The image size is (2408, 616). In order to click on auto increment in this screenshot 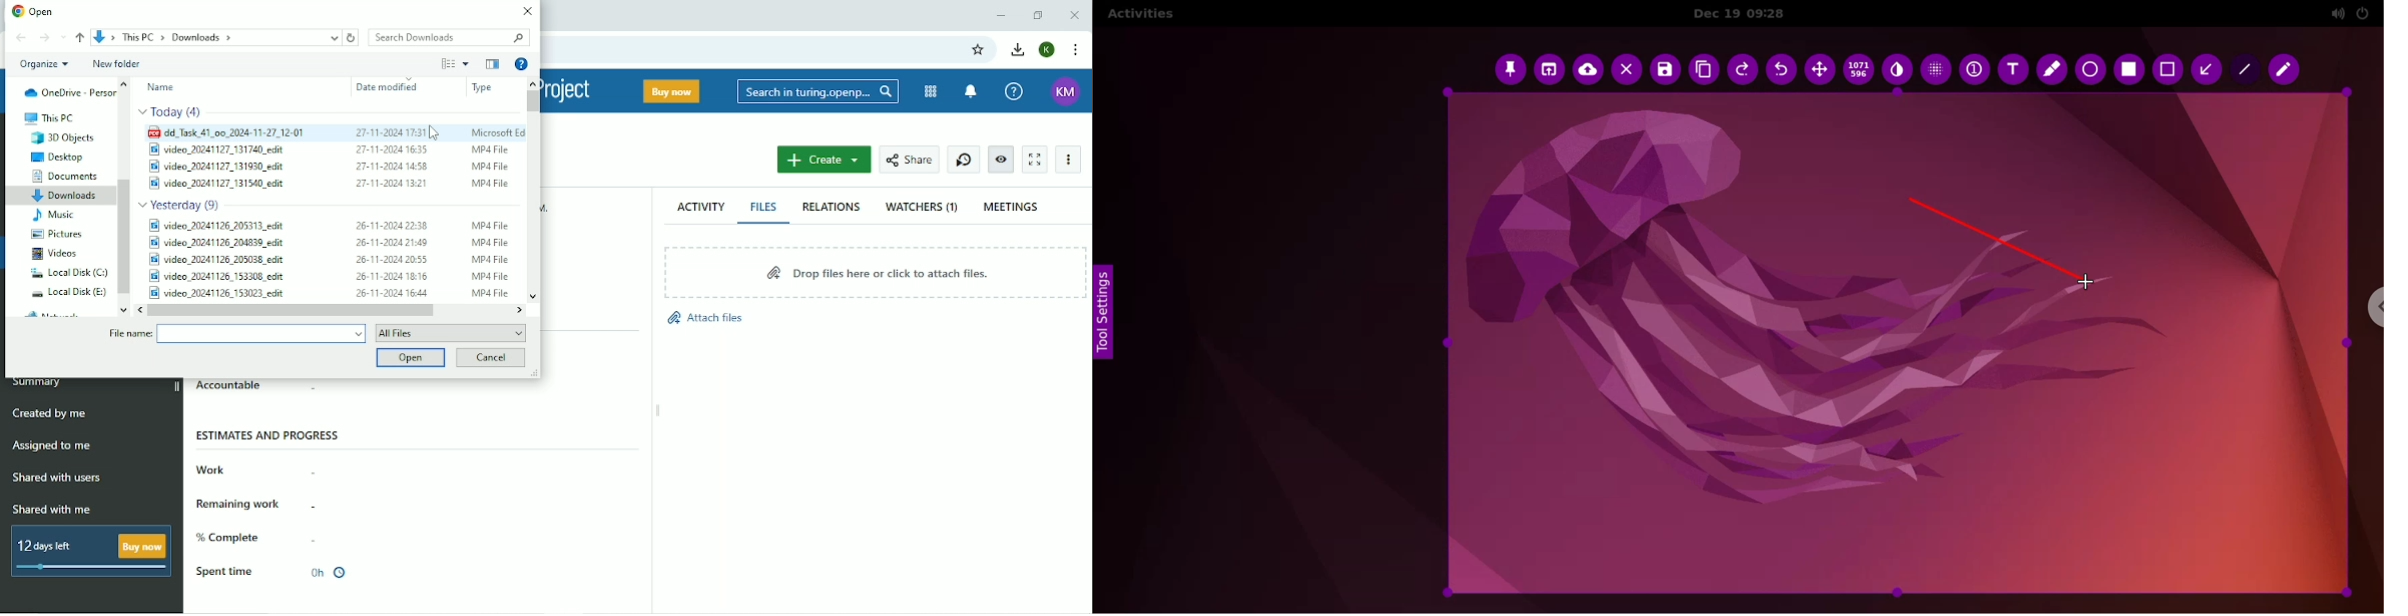, I will do `click(1974, 72)`.